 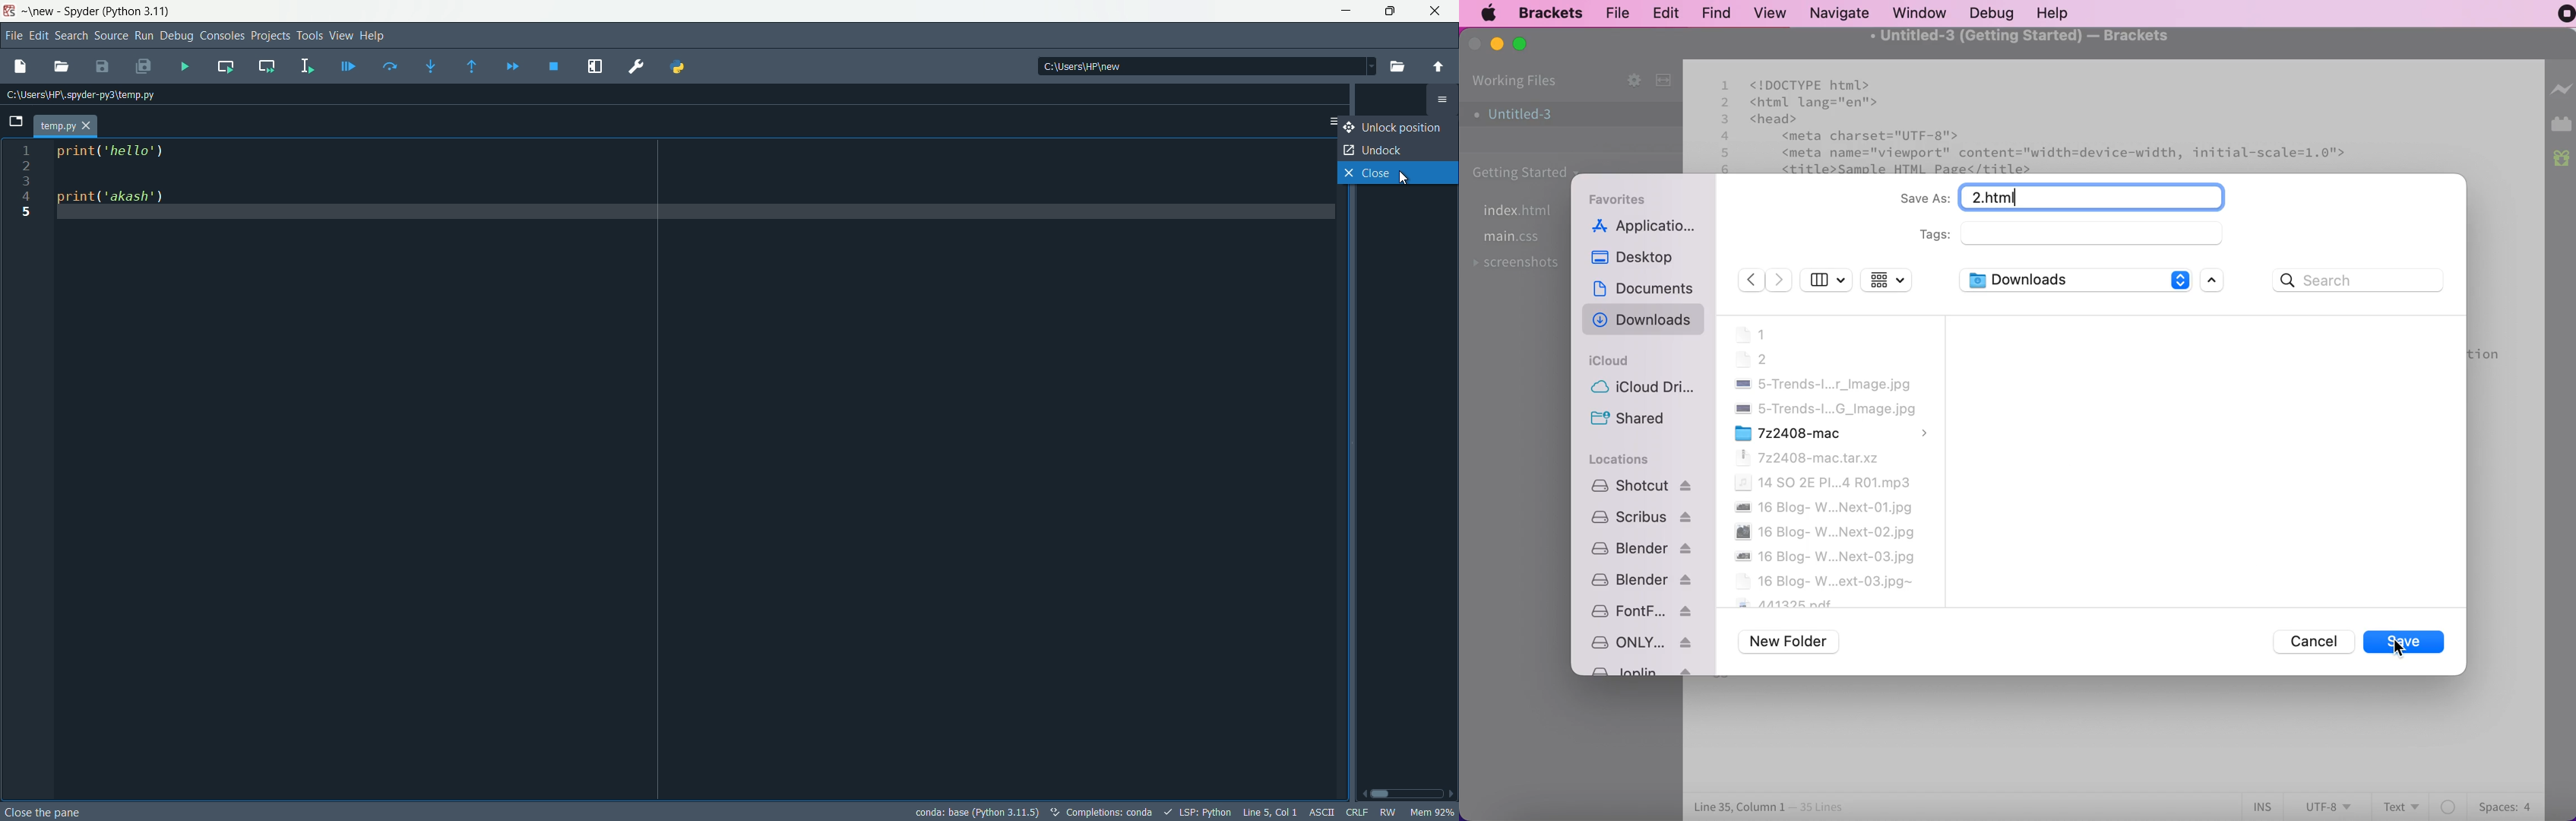 What do you see at coordinates (1824, 580) in the screenshot?
I see `16 Blog-W...ext-03.jpg~` at bounding box center [1824, 580].